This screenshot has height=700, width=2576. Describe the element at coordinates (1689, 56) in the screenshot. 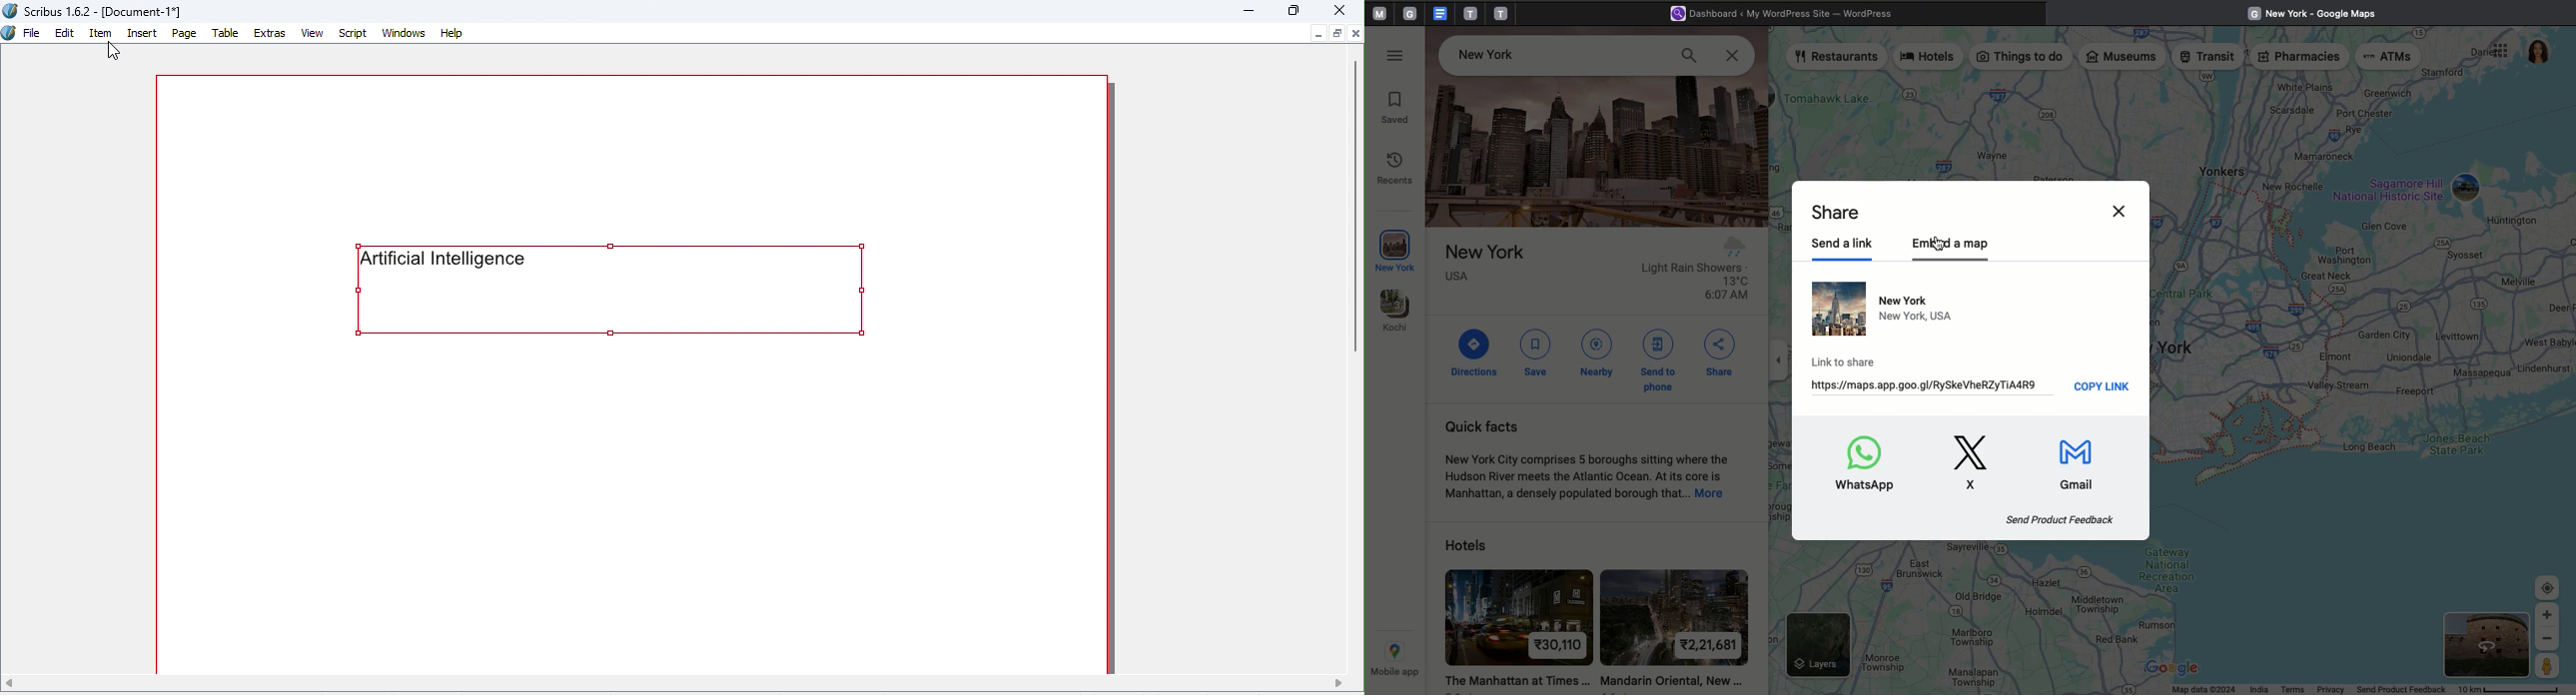

I see `Search` at that location.